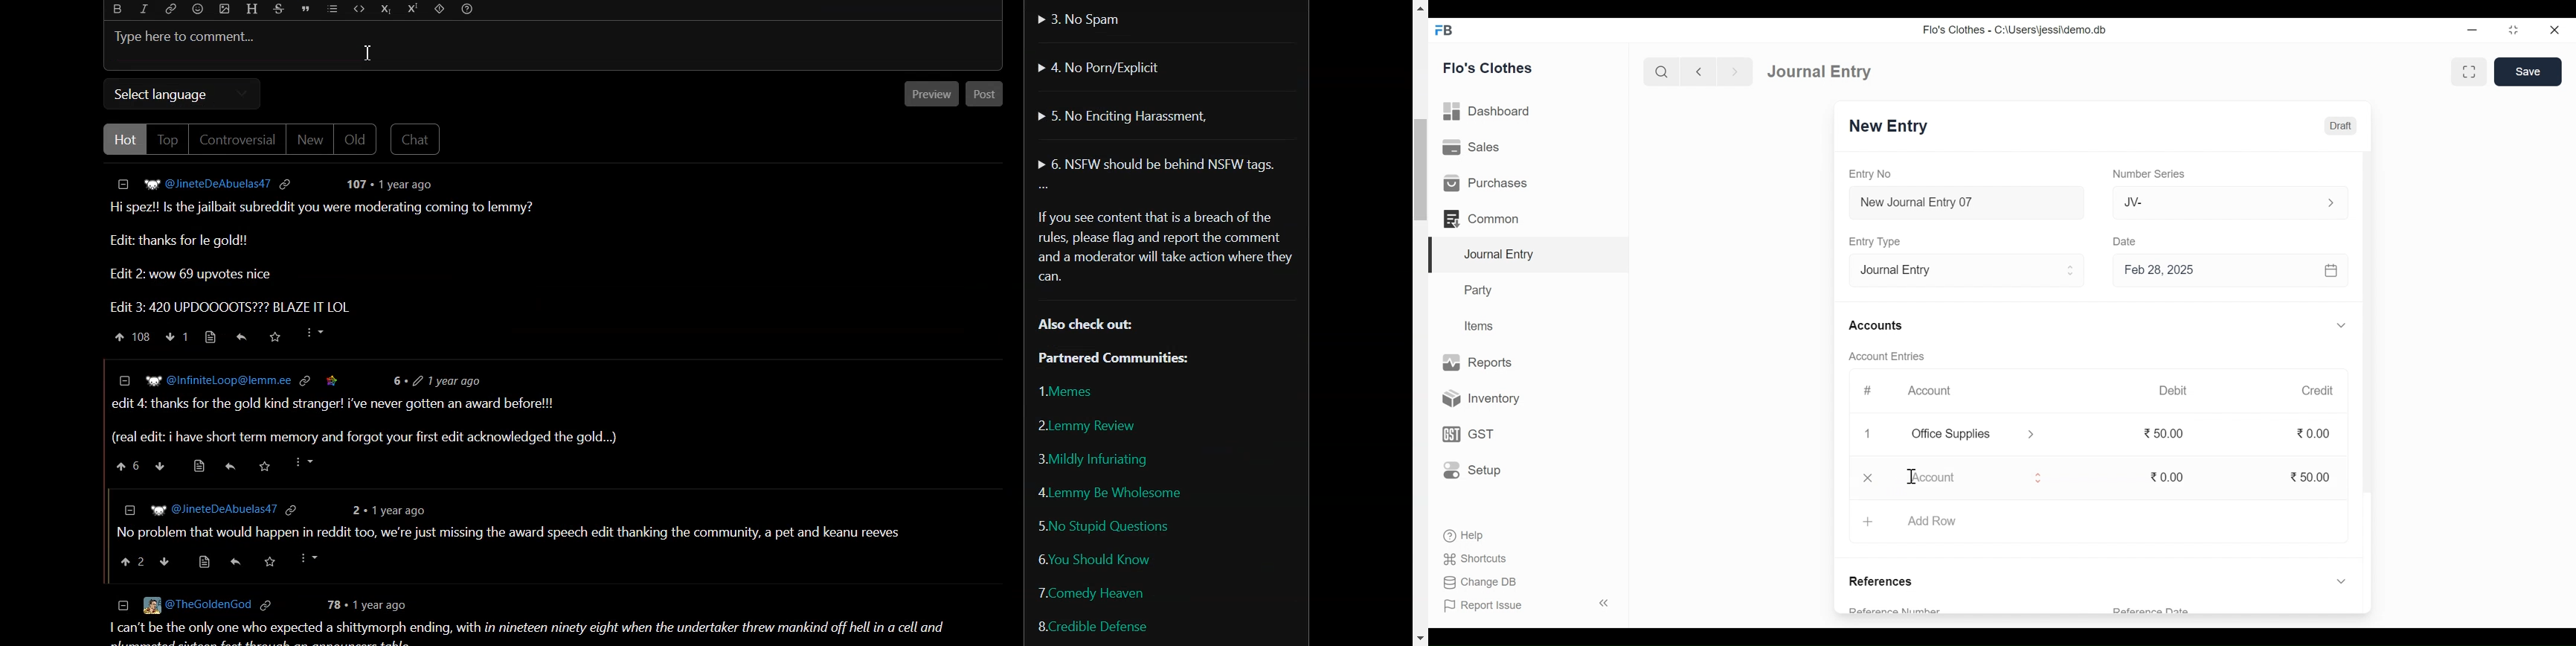 Image resolution: width=2576 pixels, height=672 pixels. What do you see at coordinates (1824, 71) in the screenshot?
I see `Journal Entry` at bounding box center [1824, 71].